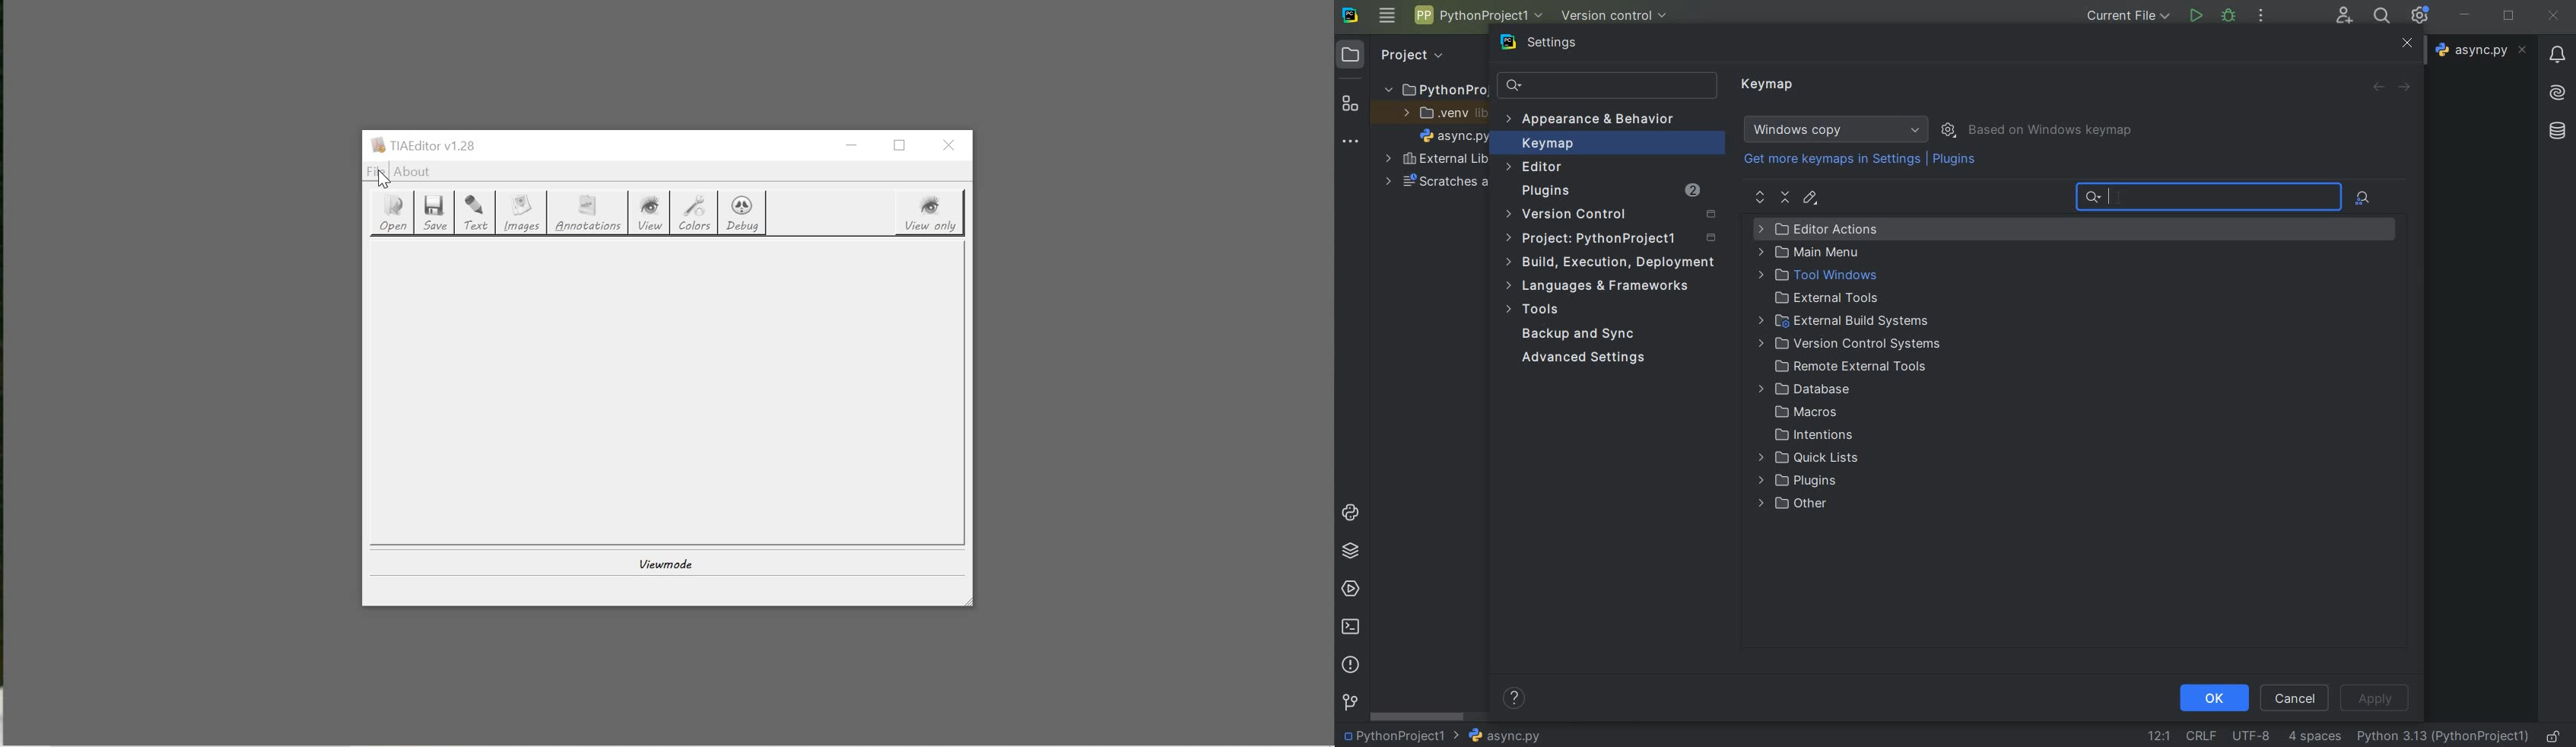  Describe the element at coordinates (2213, 697) in the screenshot. I see `ok` at that location.